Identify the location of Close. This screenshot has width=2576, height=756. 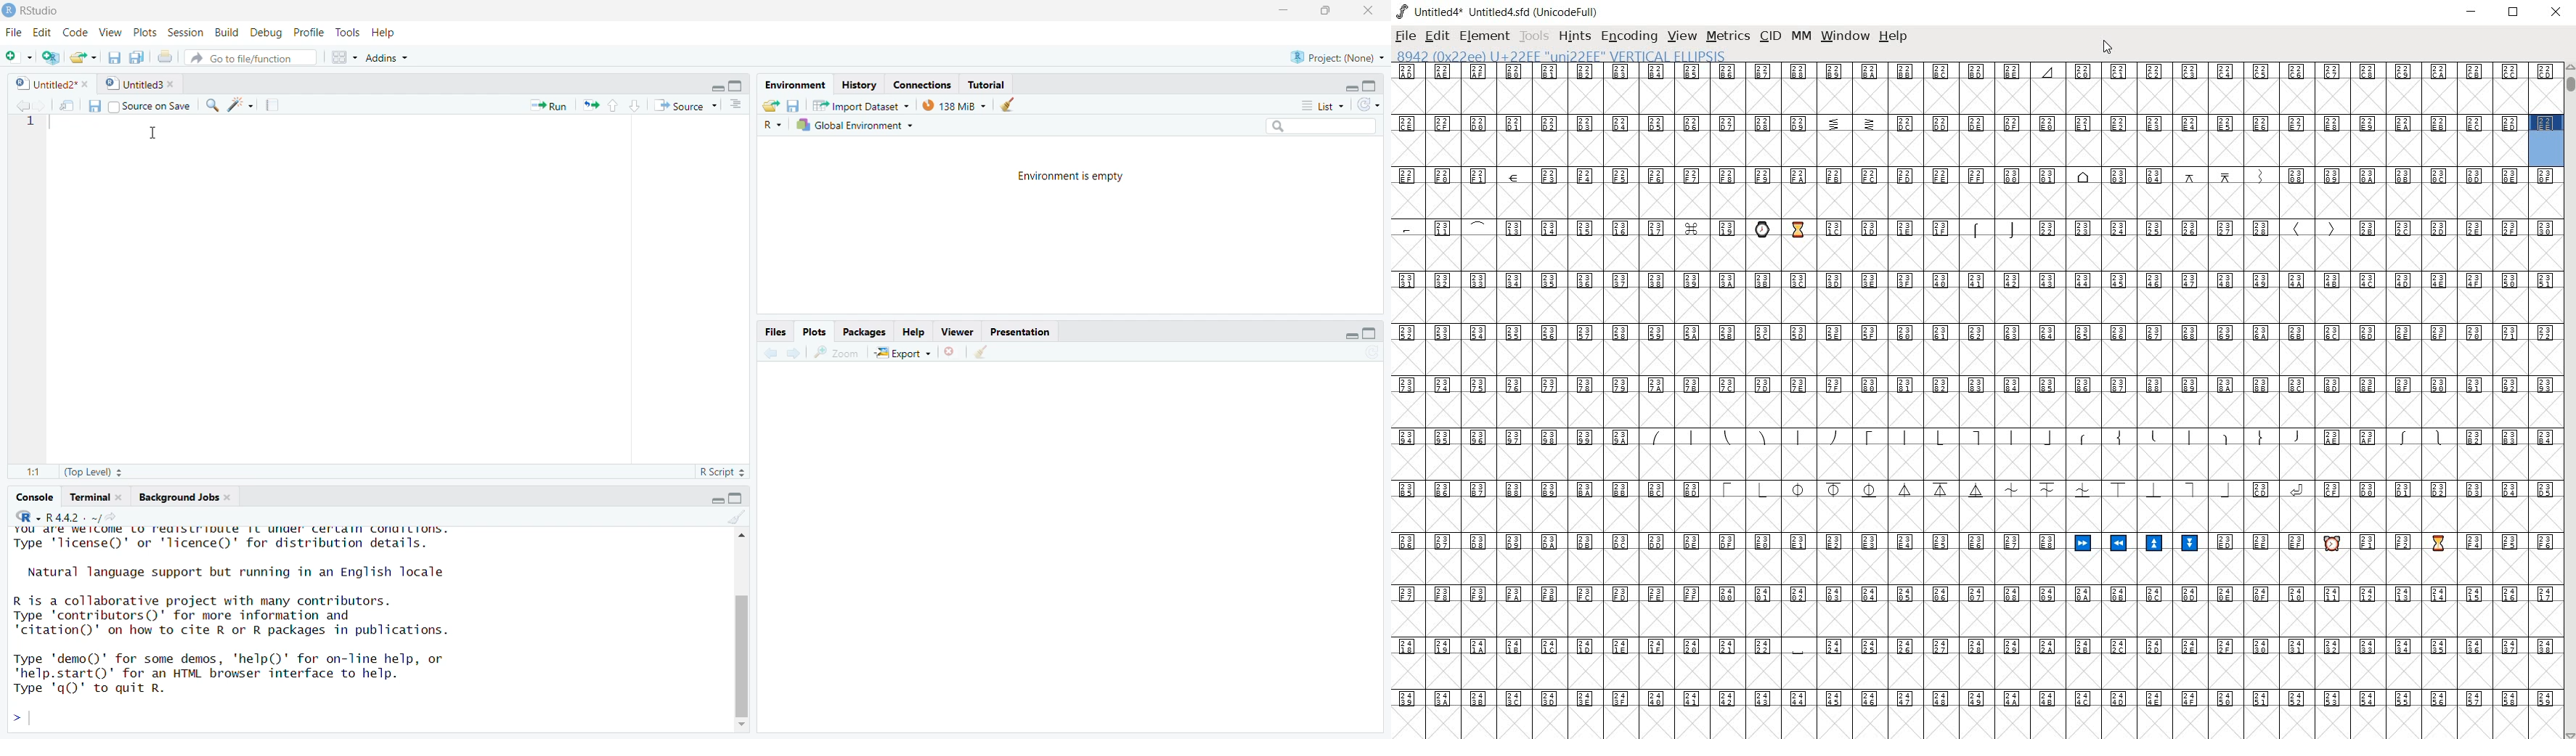
(1375, 9).